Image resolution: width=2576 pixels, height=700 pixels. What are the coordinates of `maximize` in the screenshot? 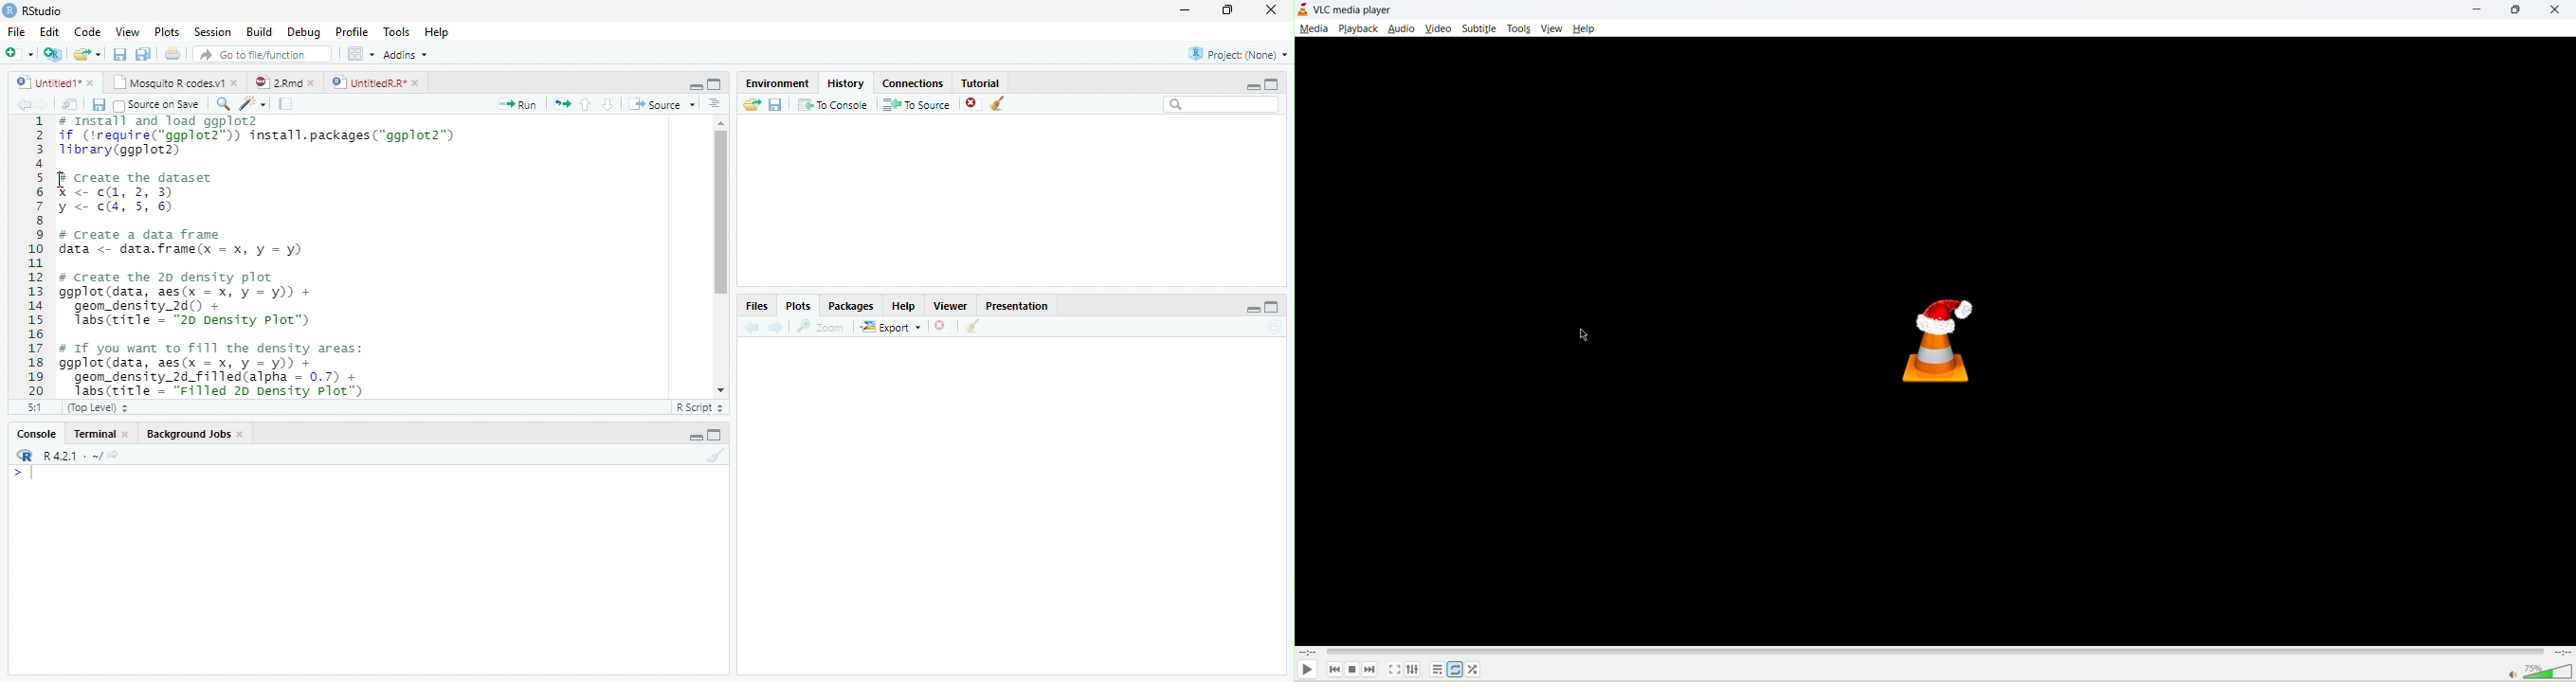 It's located at (717, 435).